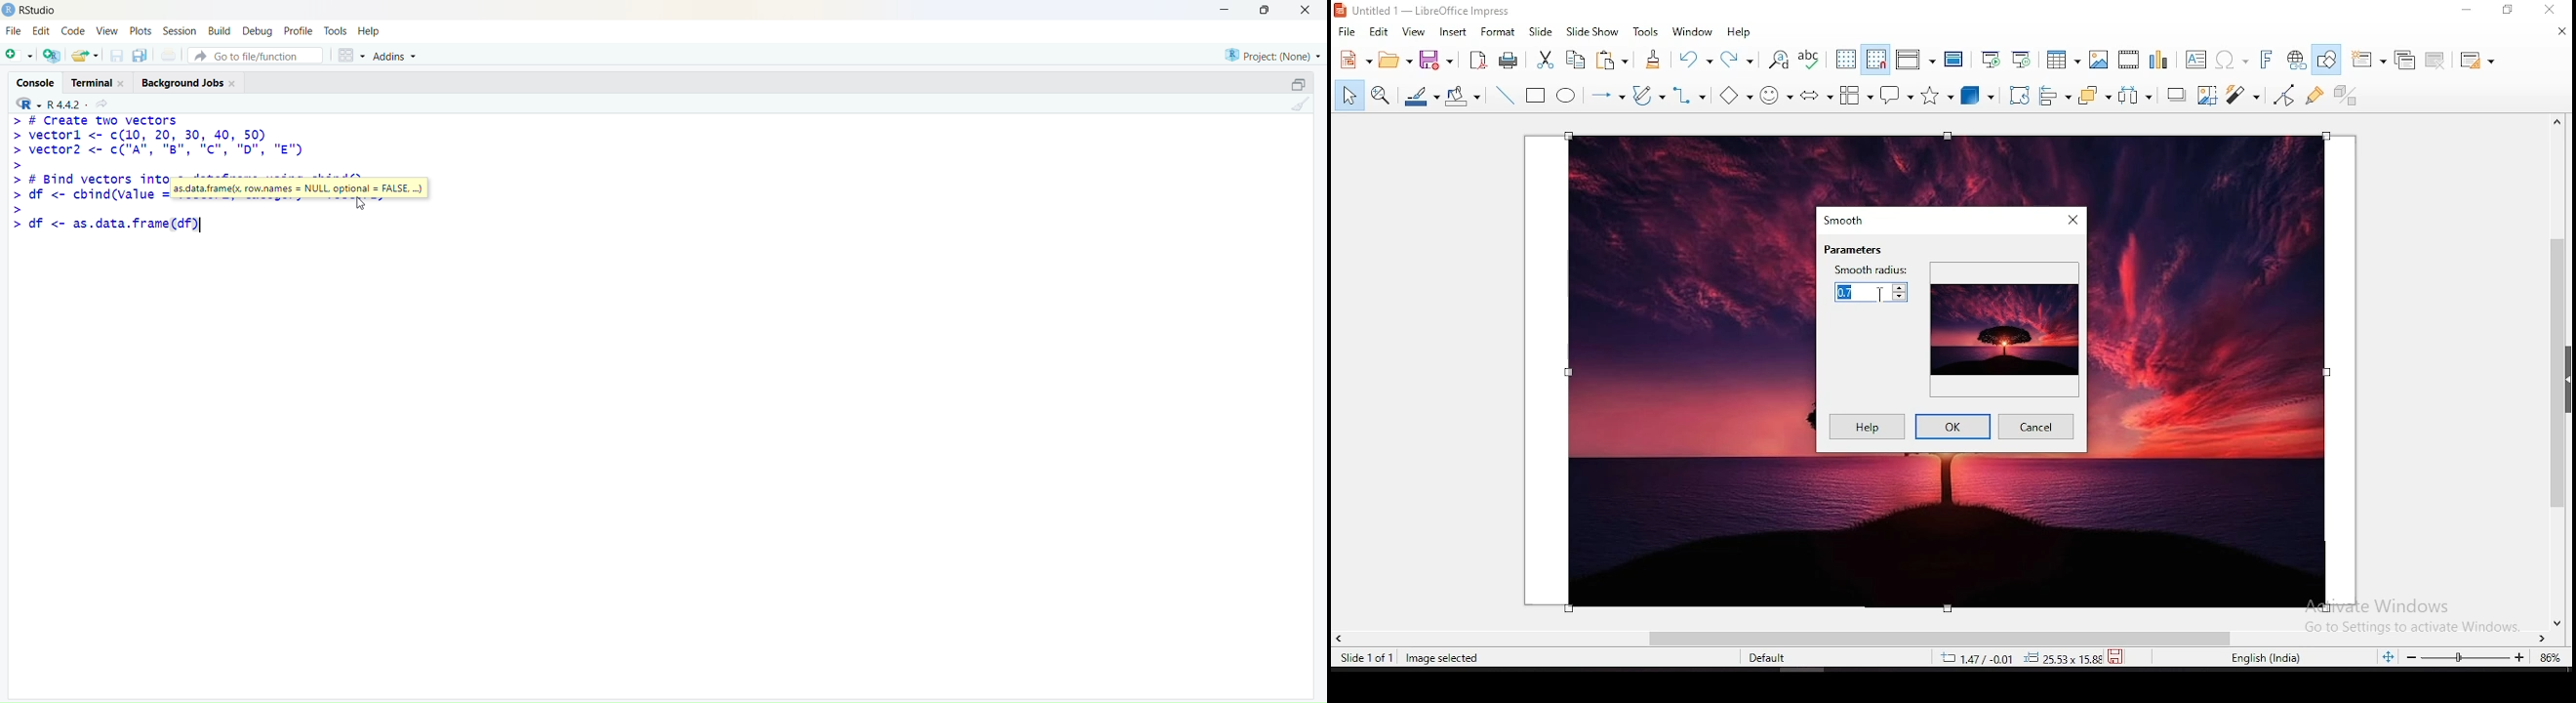 Image resolution: width=2576 pixels, height=728 pixels. Describe the element at coordinates (2230, 60) in the screenshot. I see `insert special characters` at that location.